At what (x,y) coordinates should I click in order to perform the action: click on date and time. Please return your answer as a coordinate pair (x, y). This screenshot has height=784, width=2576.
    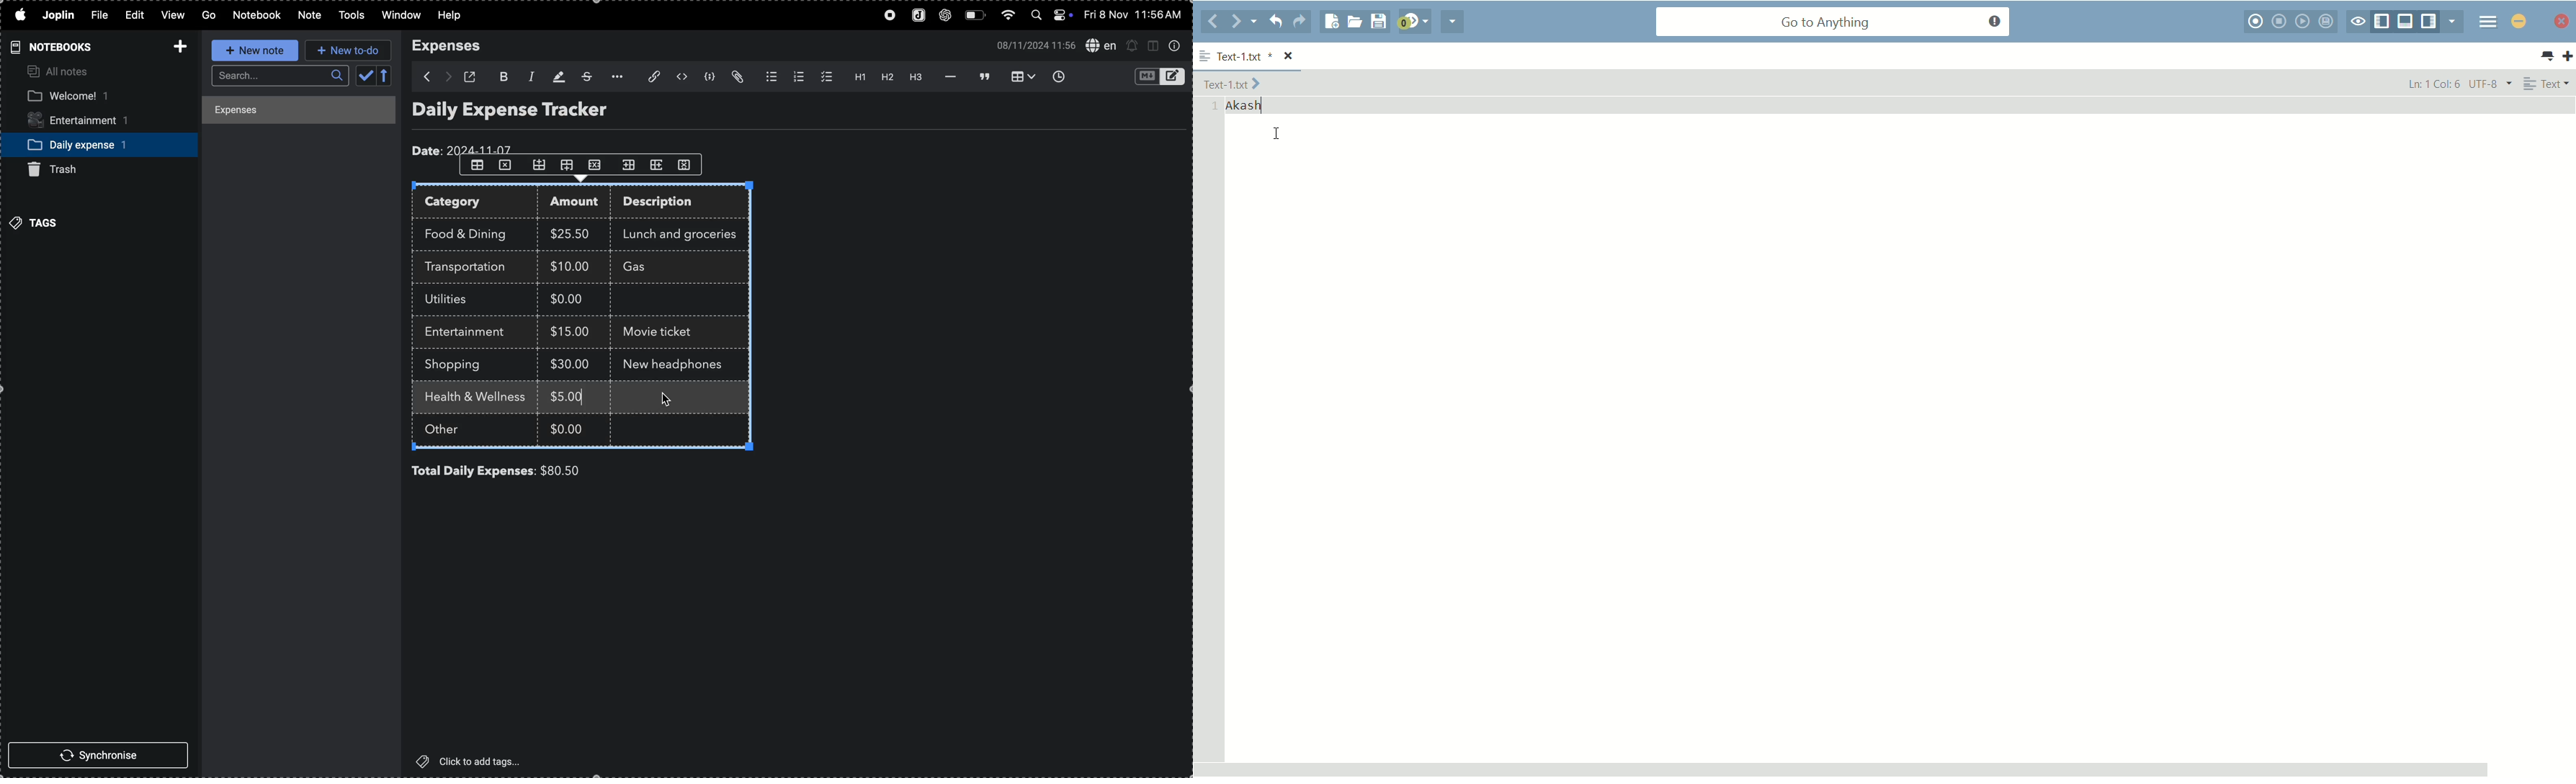
    Looking at the image, I should click on (1032, 44).